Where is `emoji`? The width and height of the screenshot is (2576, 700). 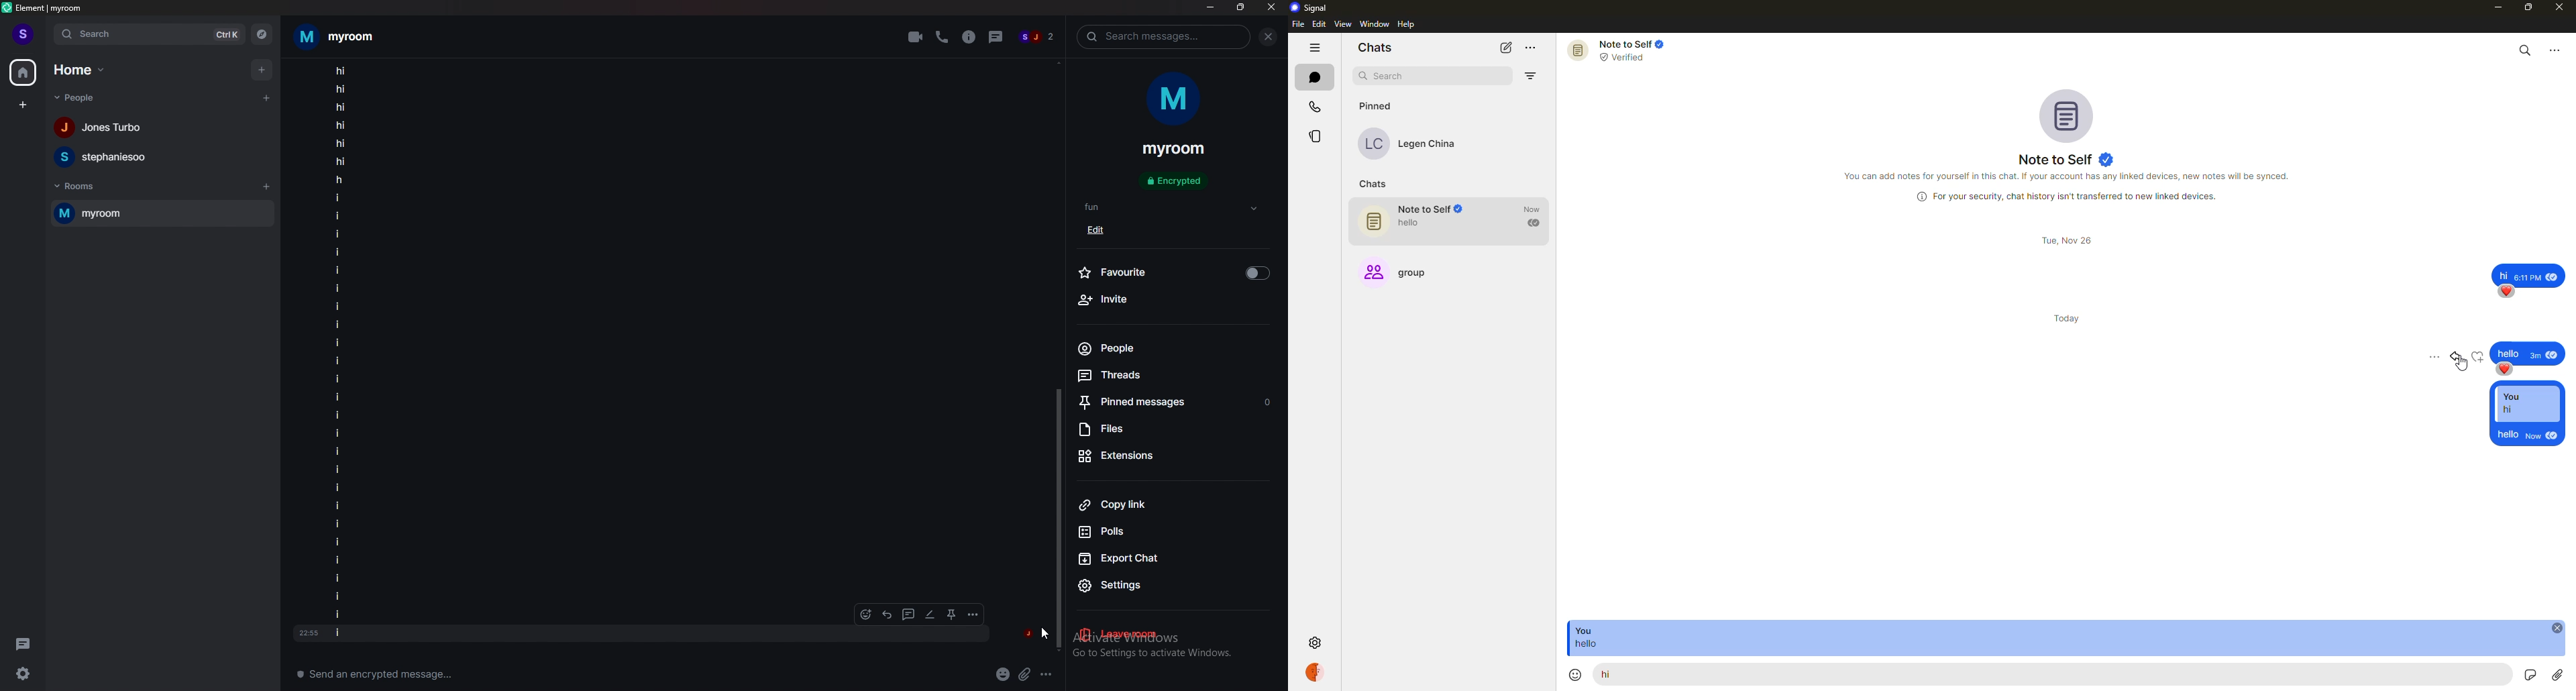 emoji is located at coordinates (1002, 674).